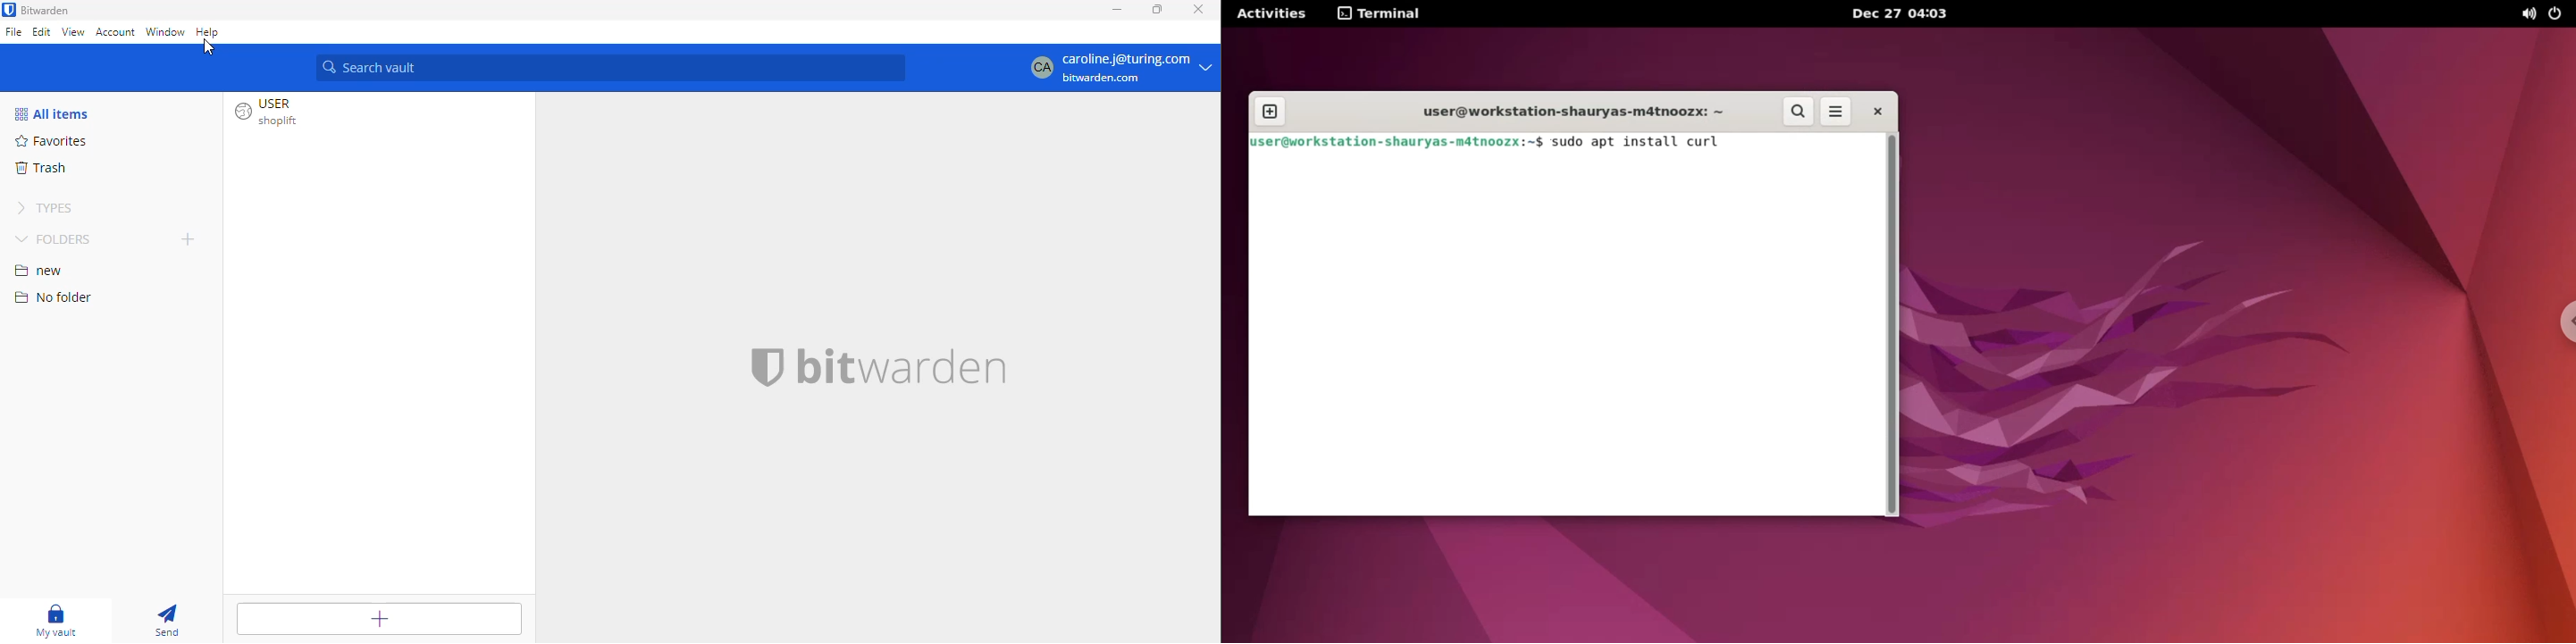 The height and width of the screenshot is (644, 2576). Describe the element at coordinates (41, 167) in the screenshot. I see `trash` at that location.